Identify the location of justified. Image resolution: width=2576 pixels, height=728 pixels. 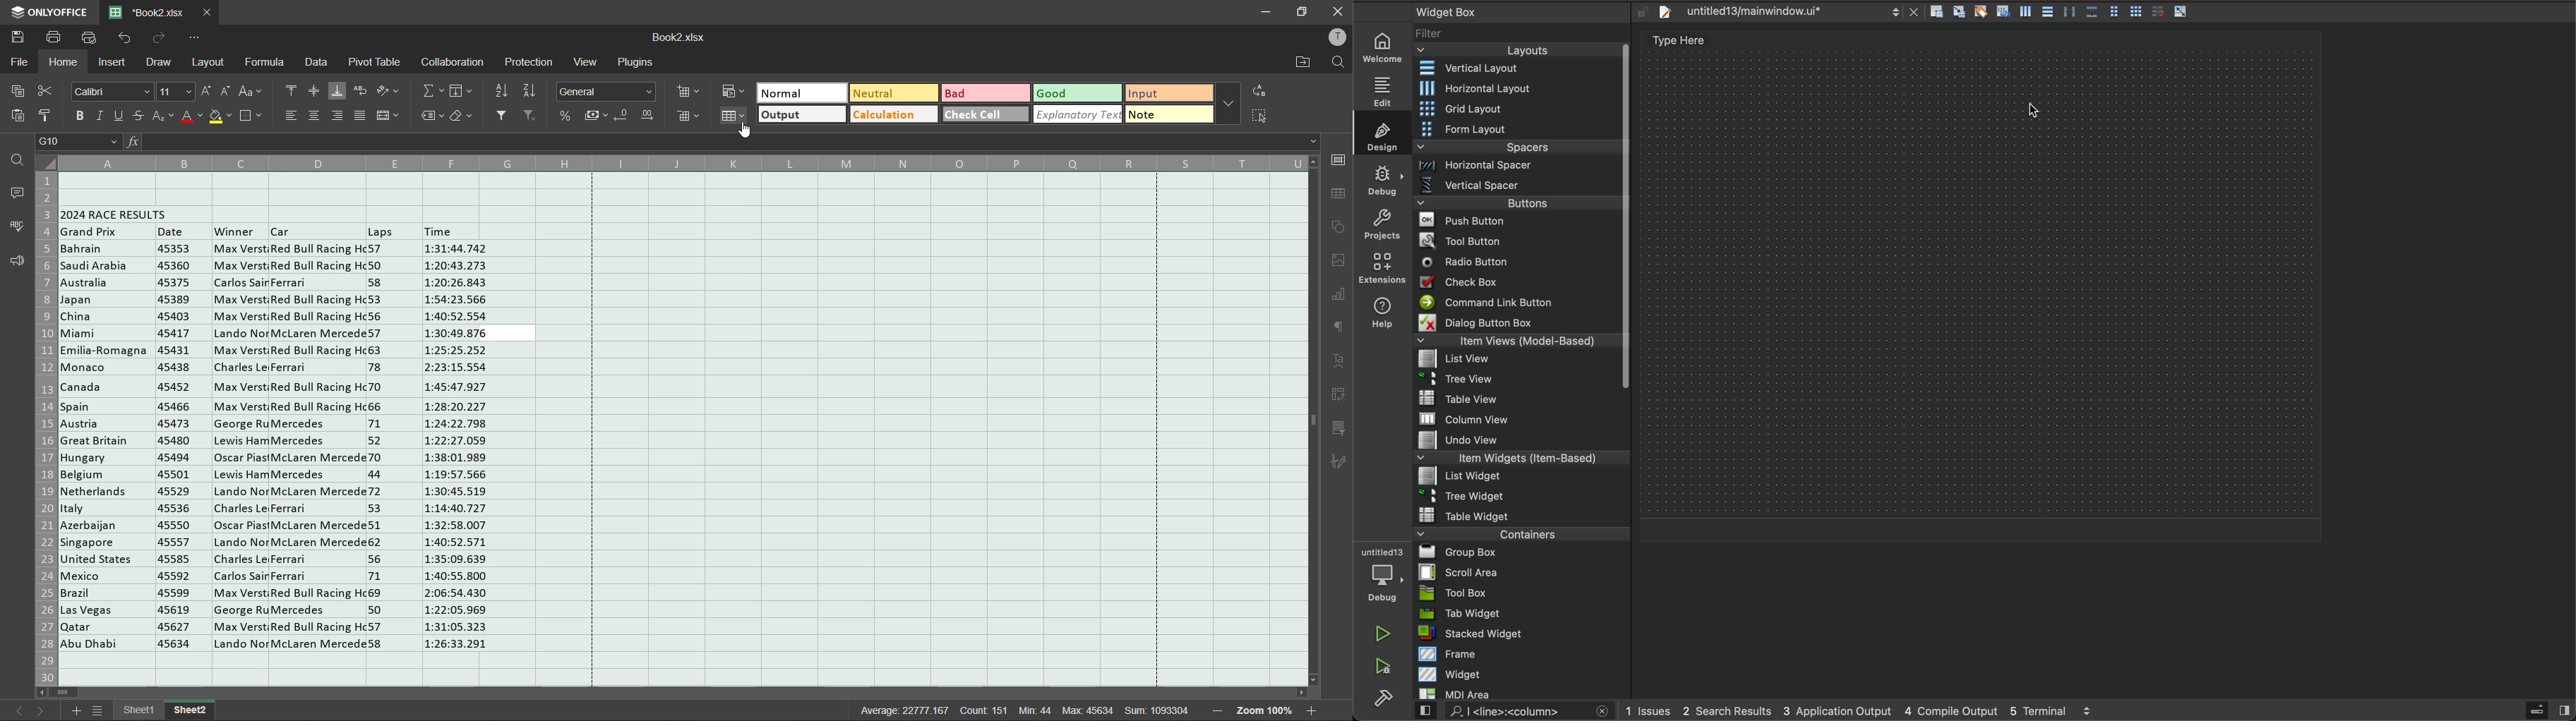
(359, 114).